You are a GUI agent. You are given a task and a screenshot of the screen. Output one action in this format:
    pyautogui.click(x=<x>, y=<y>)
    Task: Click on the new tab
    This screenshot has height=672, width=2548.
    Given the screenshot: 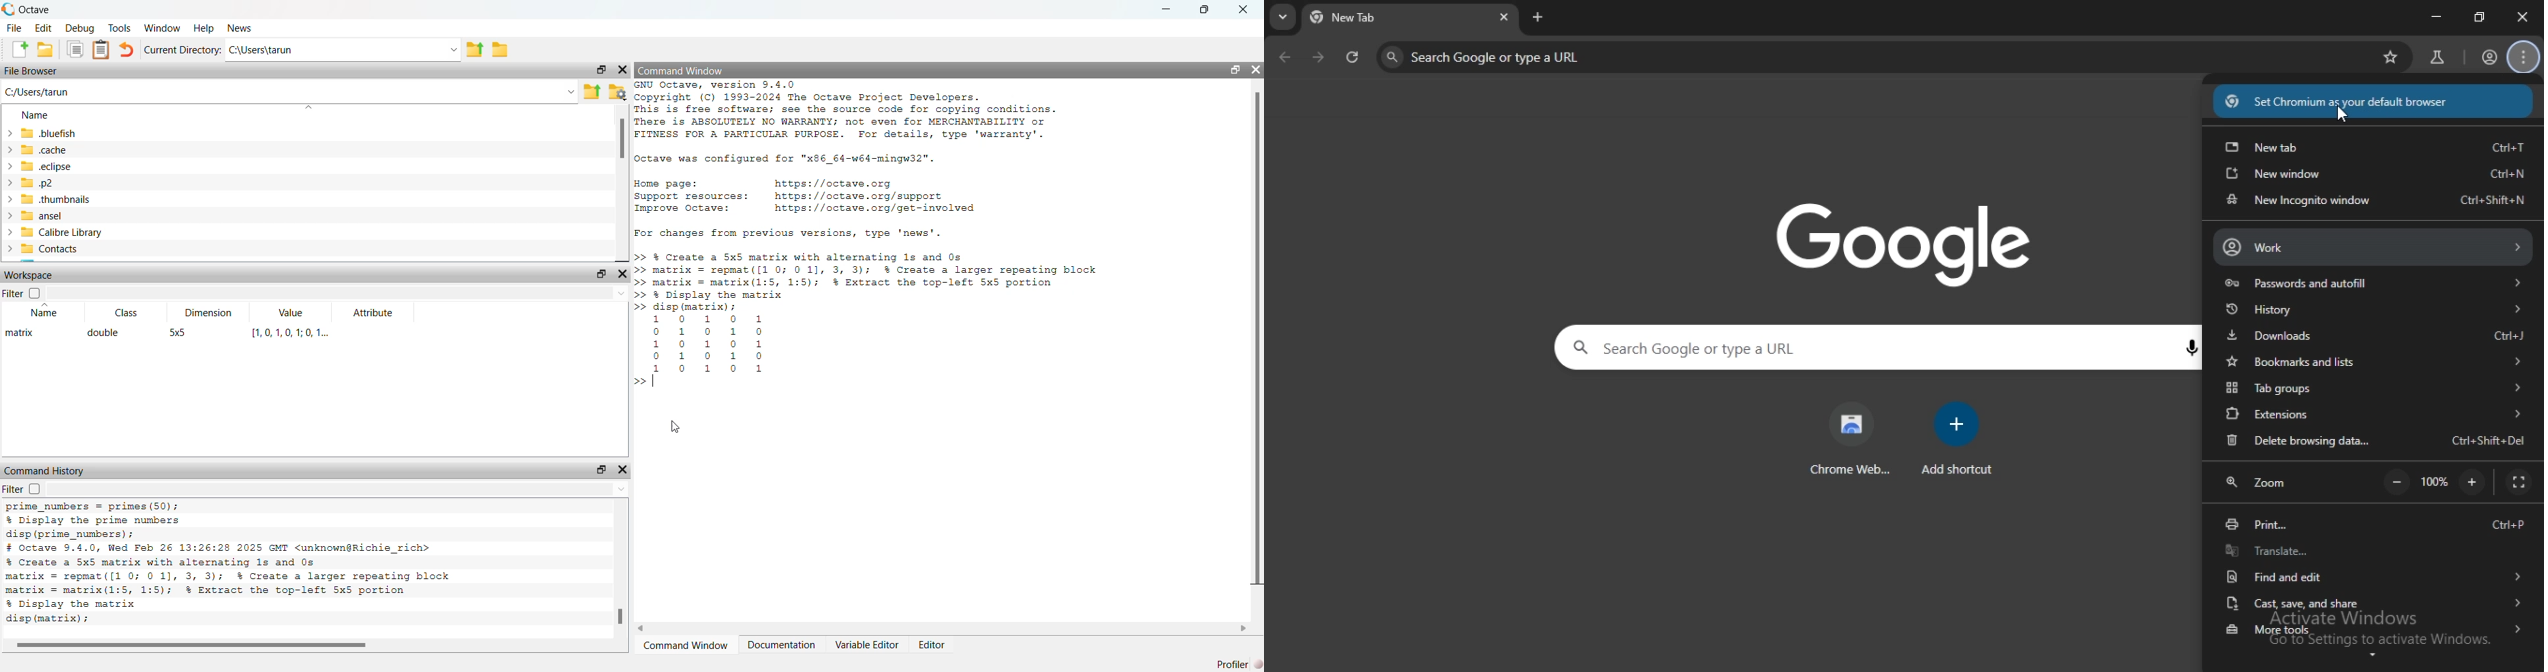 What is the action you would take?
    pyautogui.click(x=1537, y=17)
    